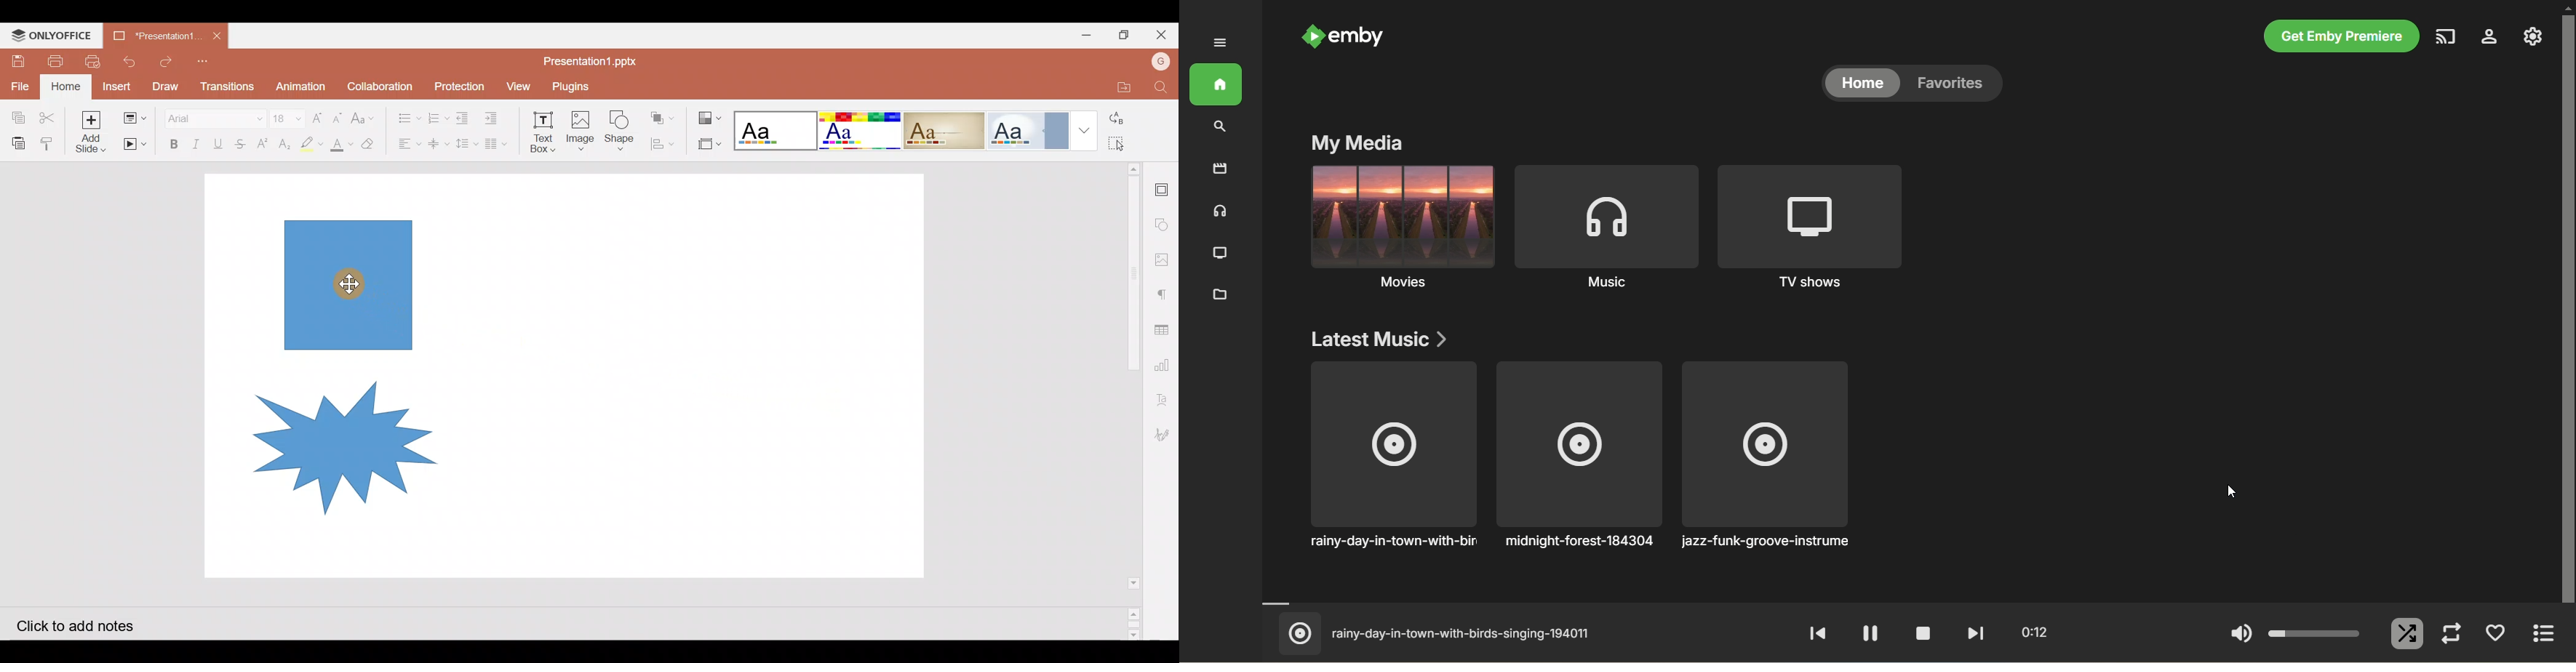 This screenshot has width=2576, height=672. What do you see at coordinates (173, 142) in the screenshot?
I see `Bold` at bounding box center [173, 142].